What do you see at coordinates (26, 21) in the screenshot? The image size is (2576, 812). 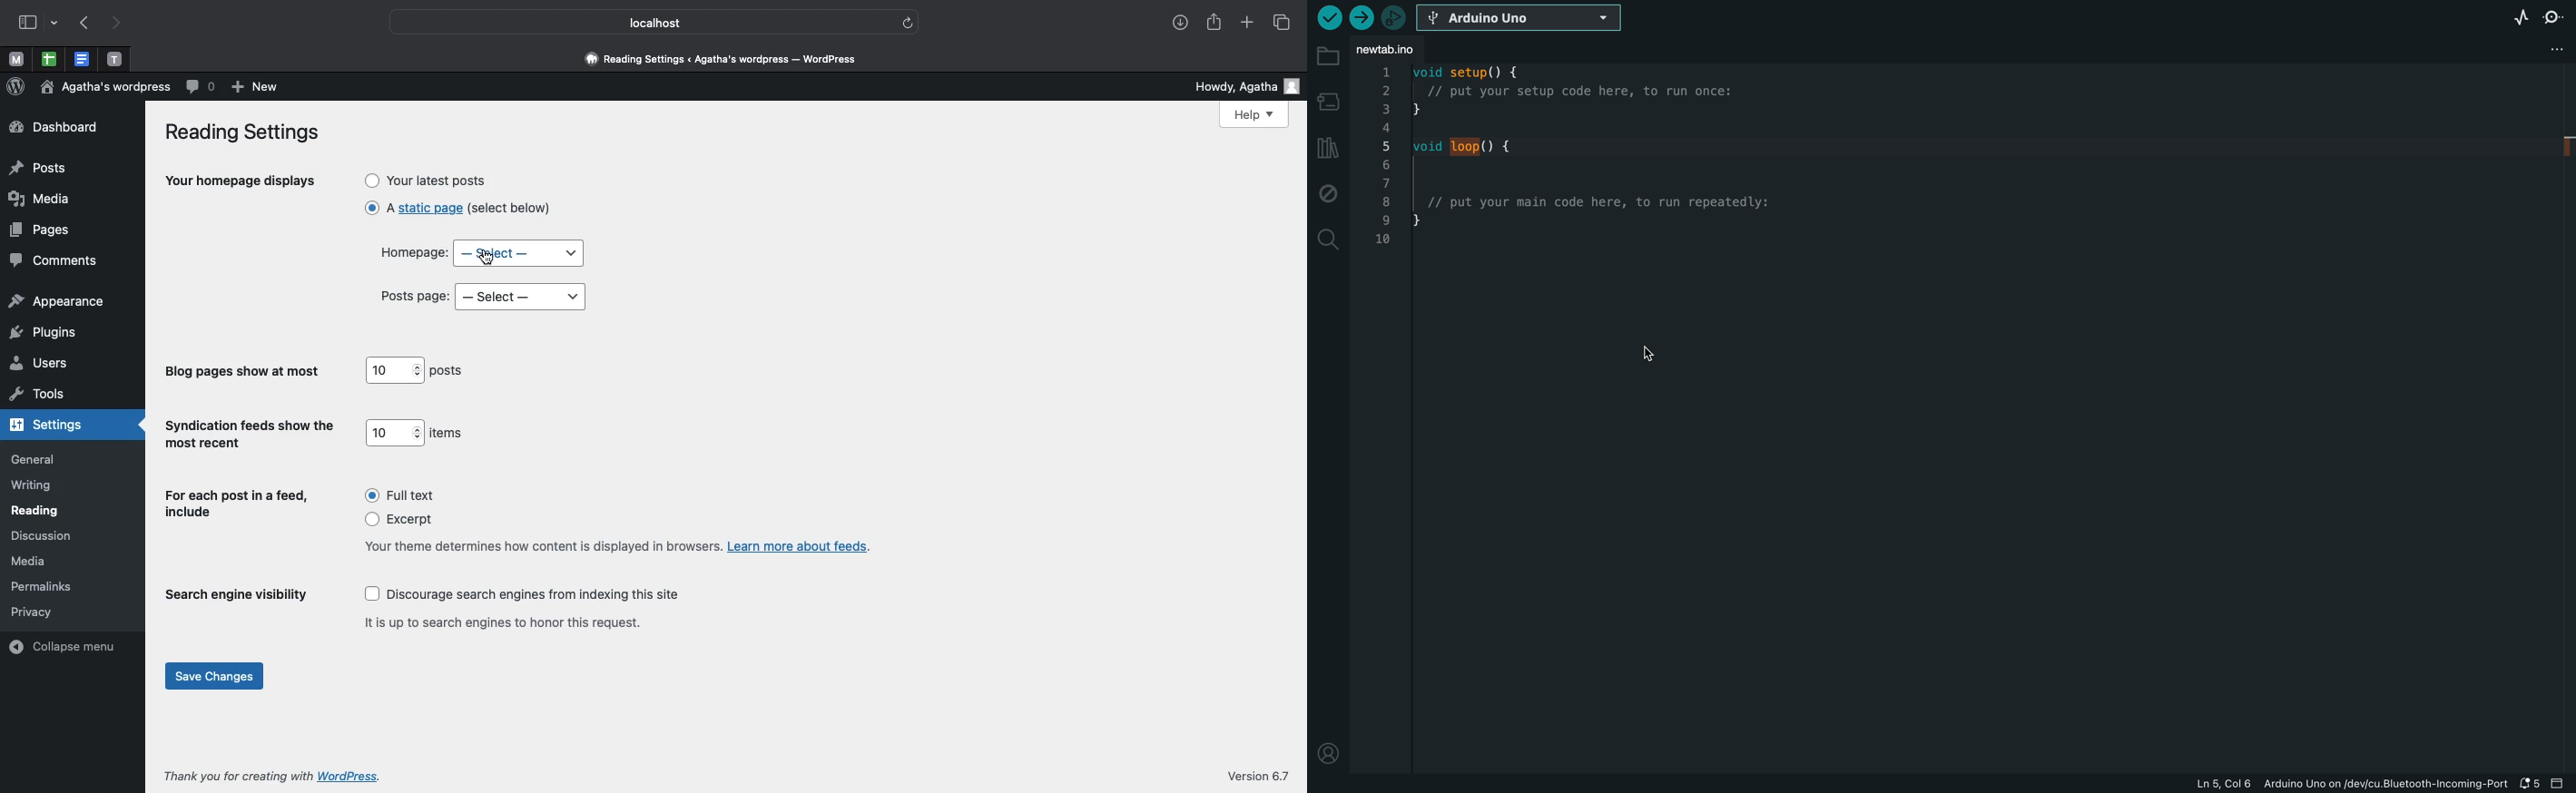 I see `Sidebar` at bounding box center [26, 21].